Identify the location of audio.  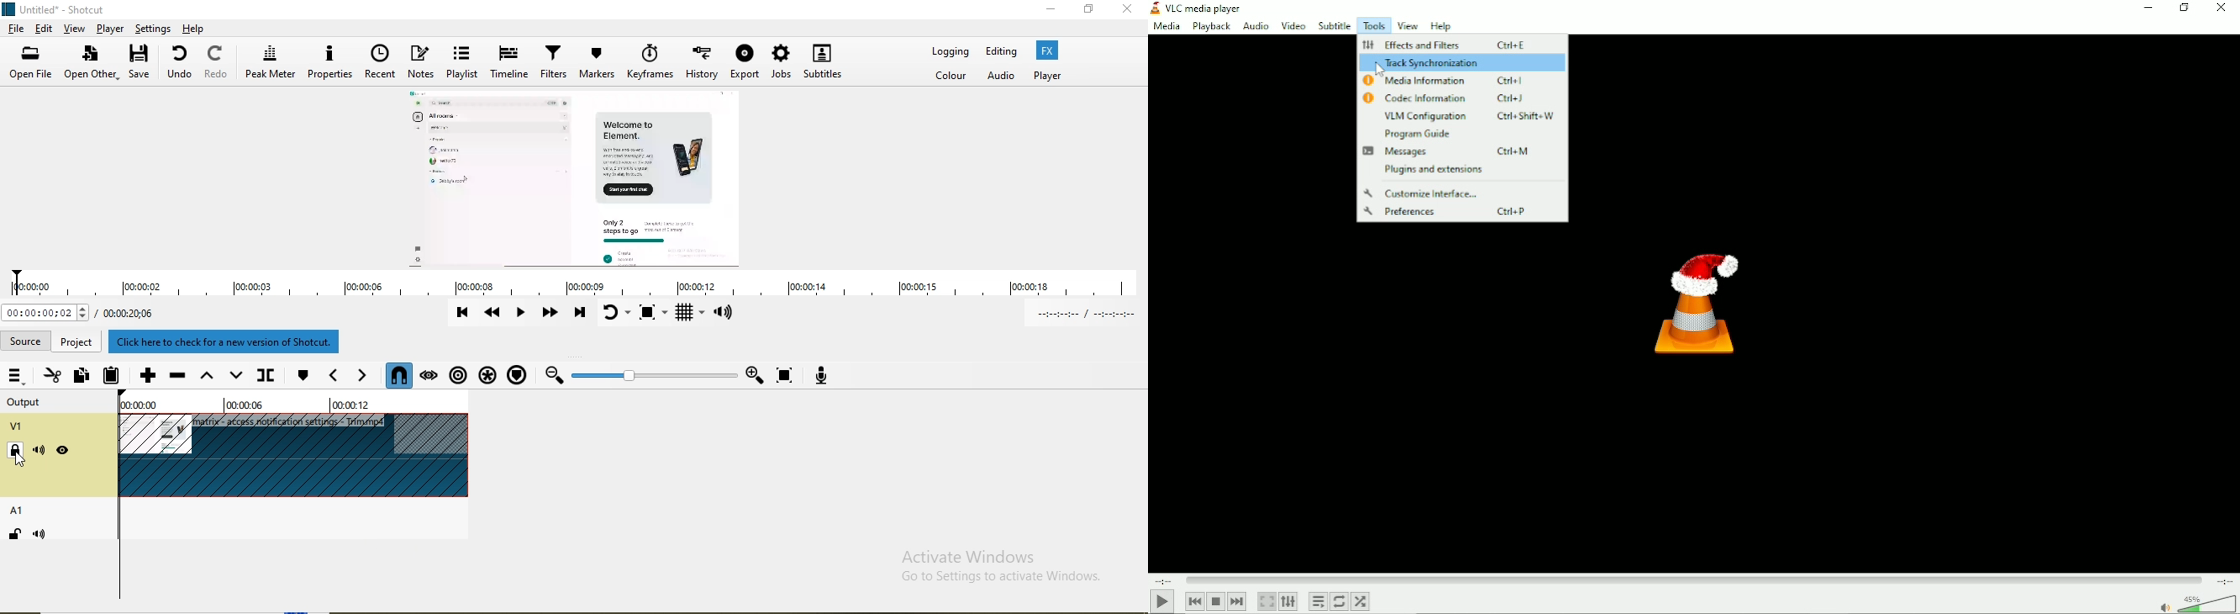
(1254, 26).